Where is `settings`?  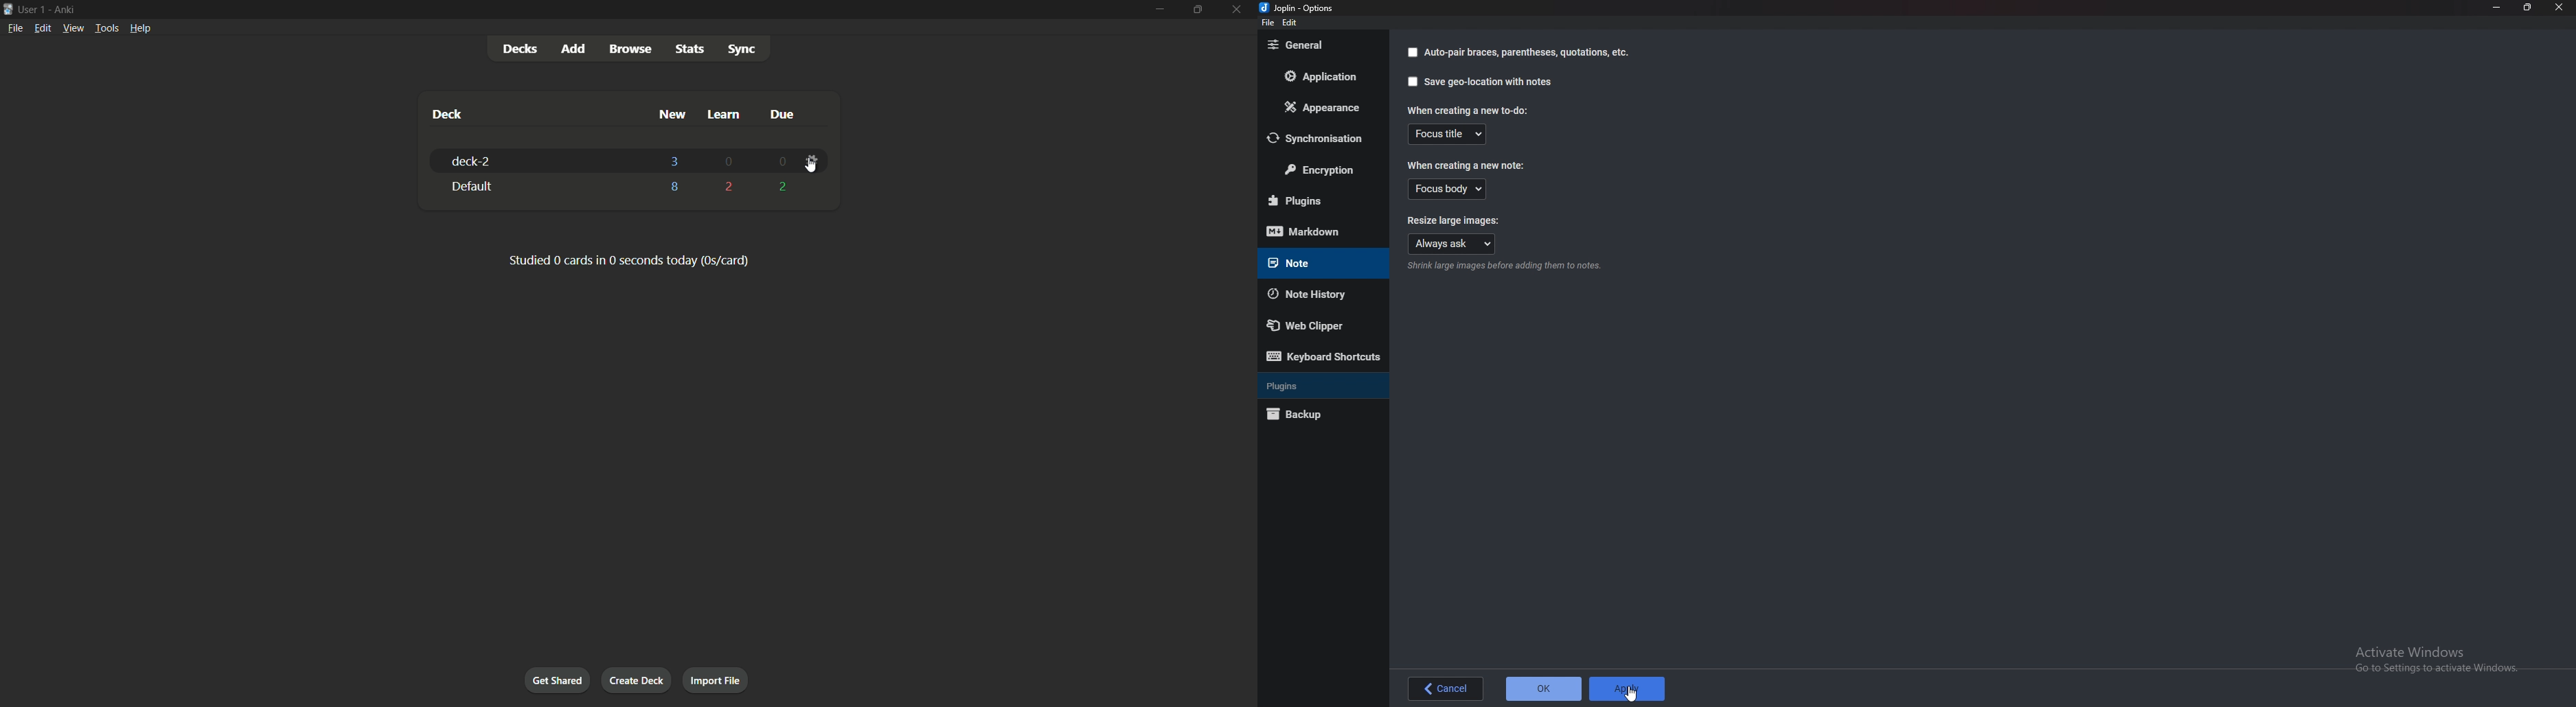 settings is located at coordinates (811, 162).